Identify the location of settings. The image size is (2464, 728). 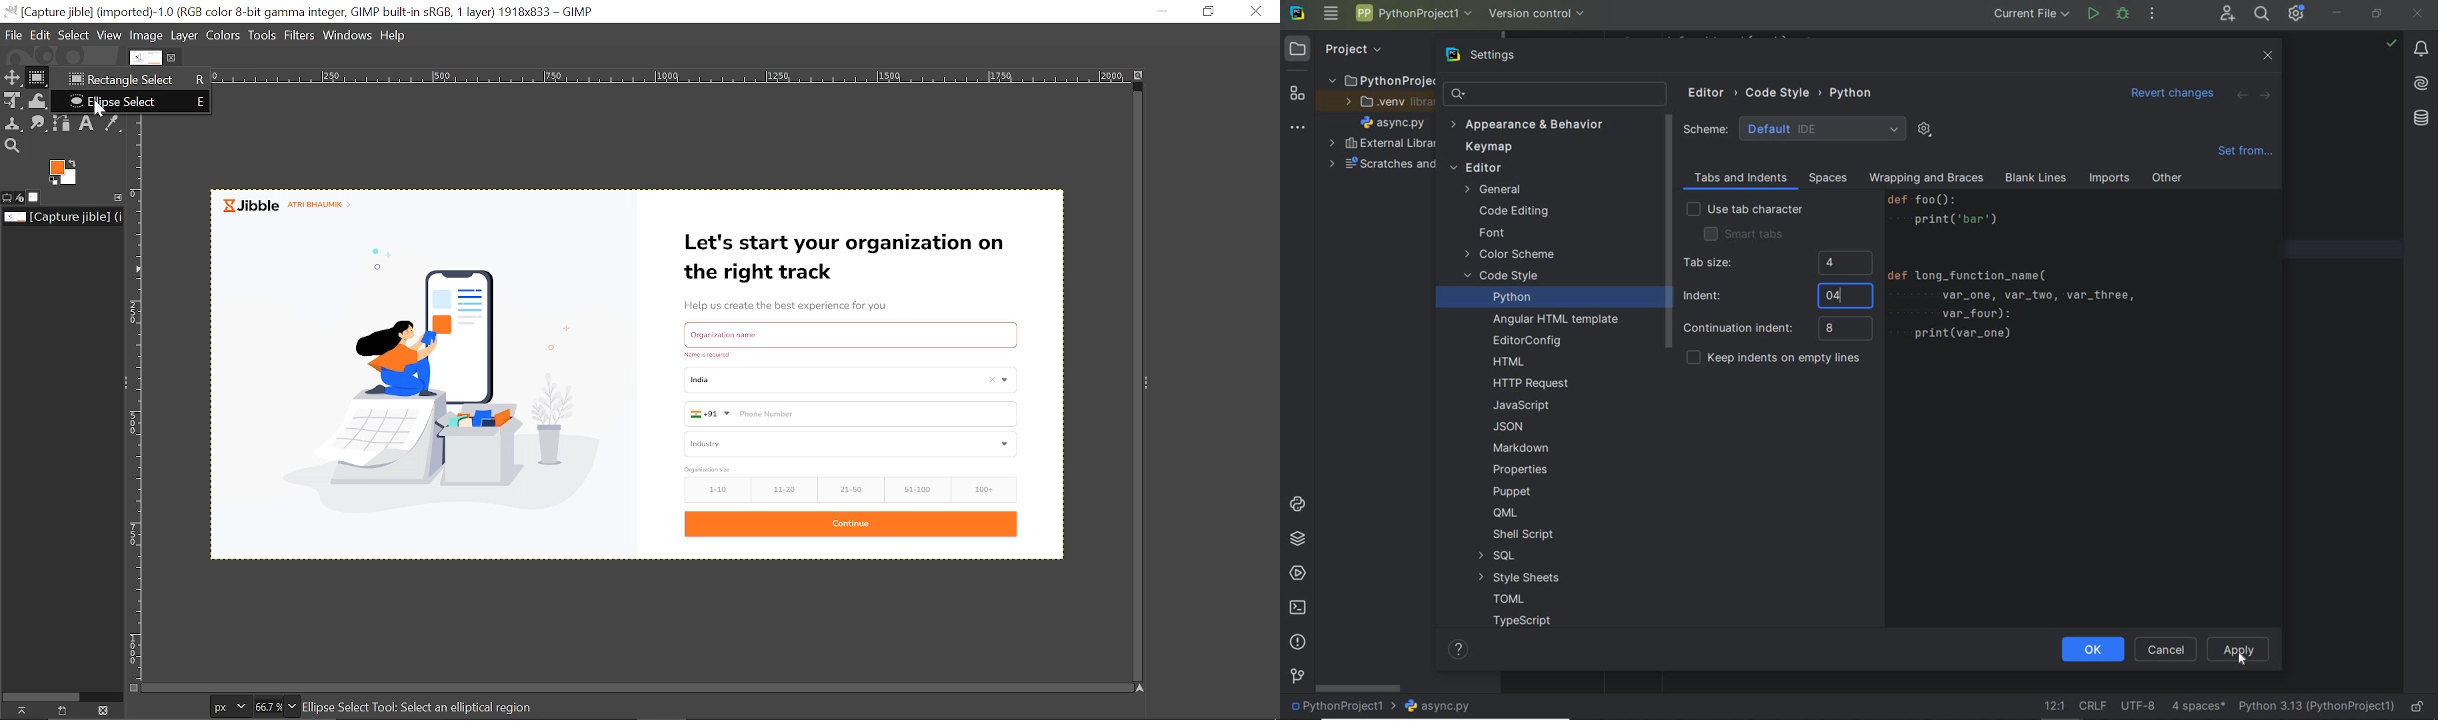
(1495, 56).